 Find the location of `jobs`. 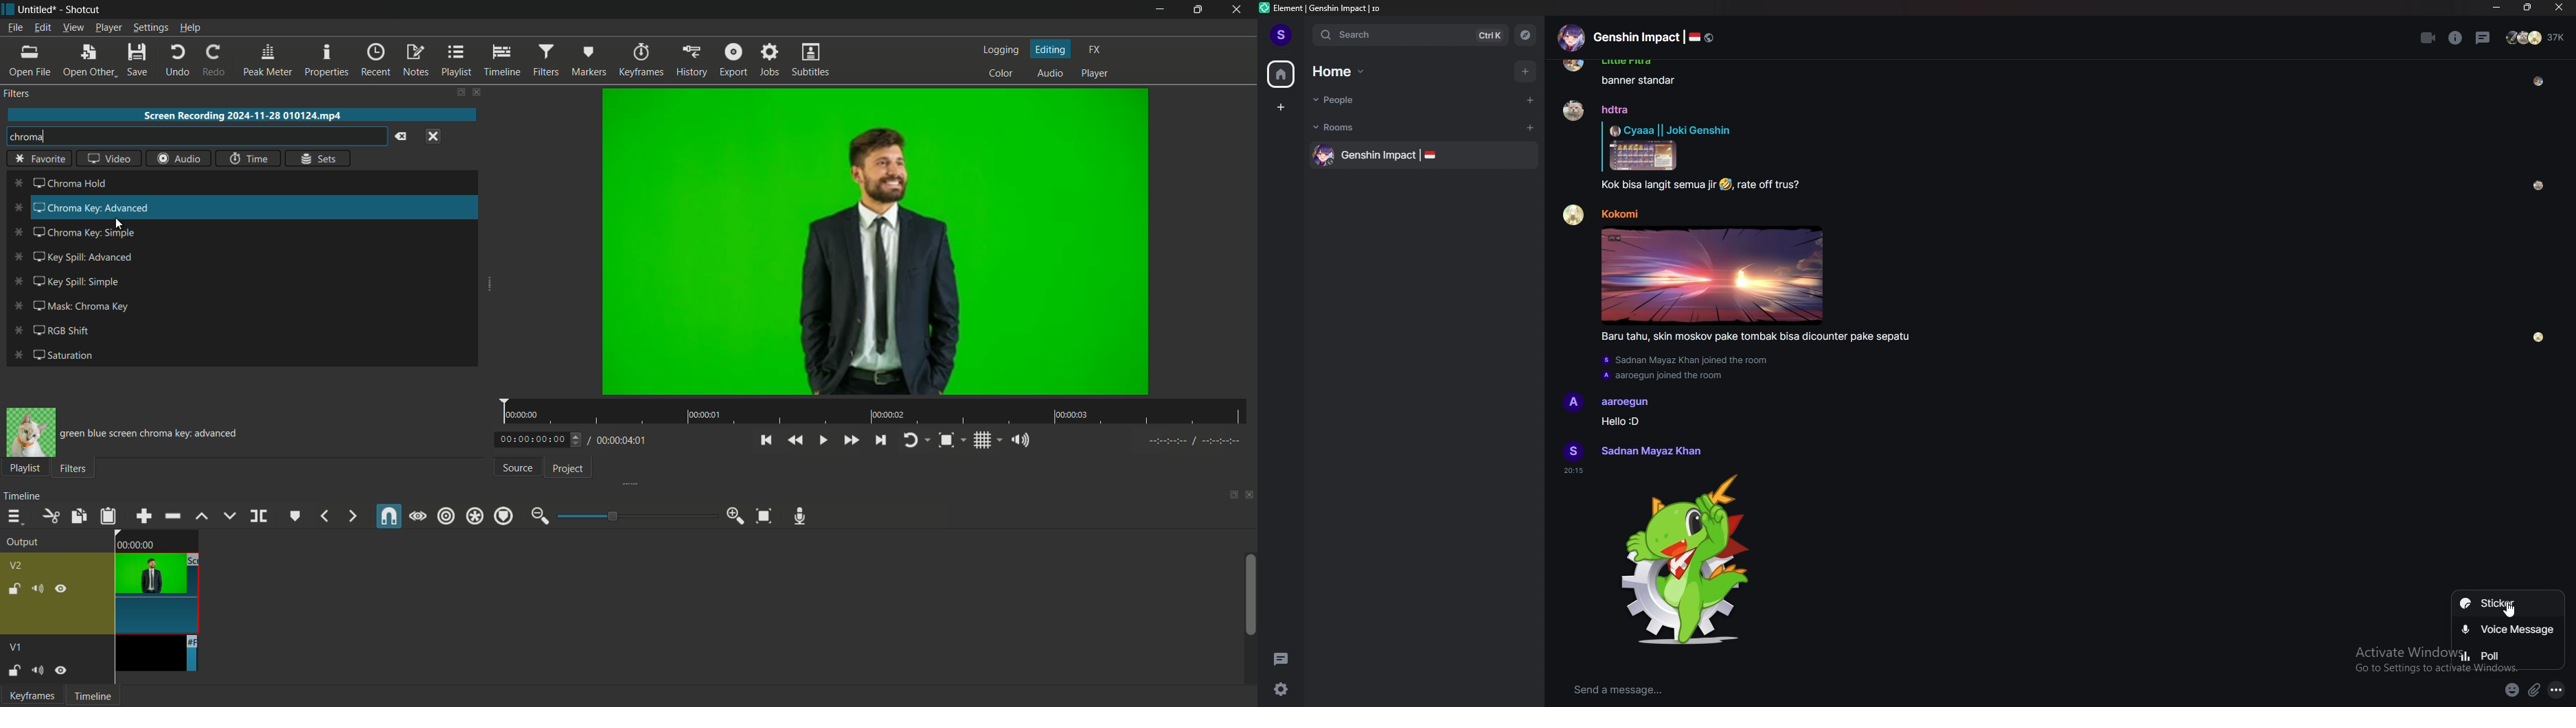

jobs is located at coordinates (768, 61).